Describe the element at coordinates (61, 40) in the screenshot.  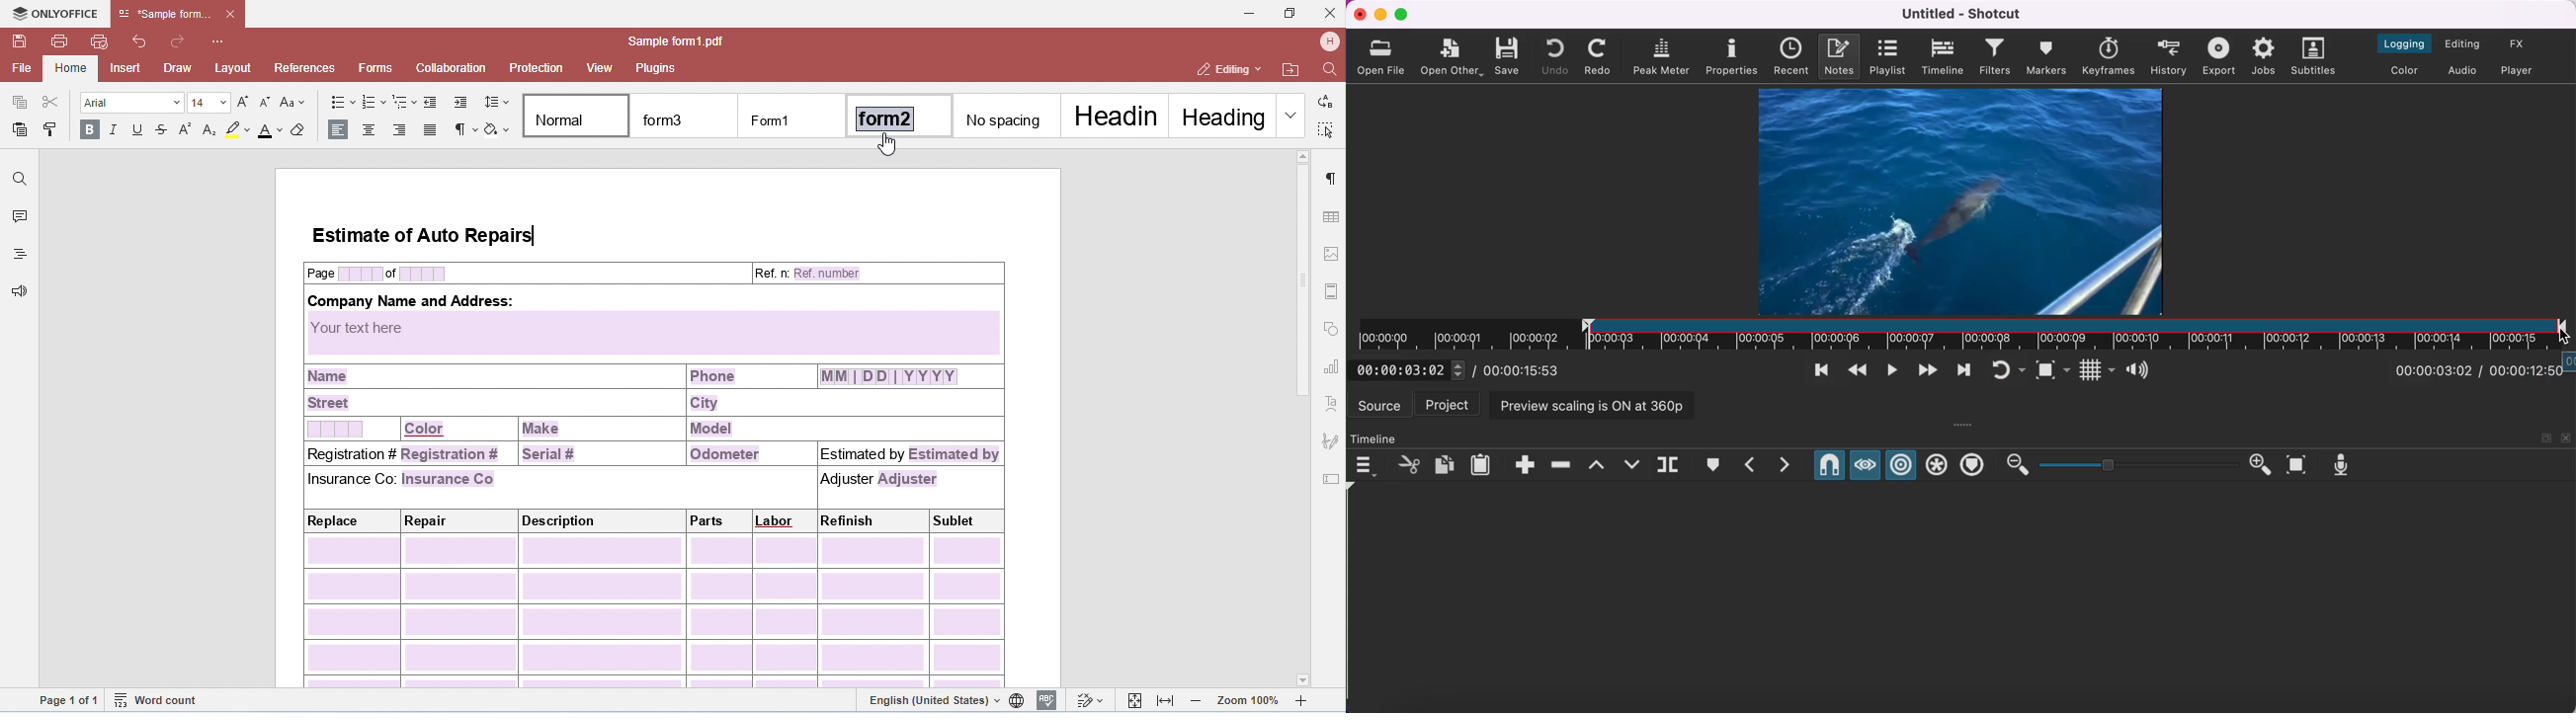
I see `print` at that location.